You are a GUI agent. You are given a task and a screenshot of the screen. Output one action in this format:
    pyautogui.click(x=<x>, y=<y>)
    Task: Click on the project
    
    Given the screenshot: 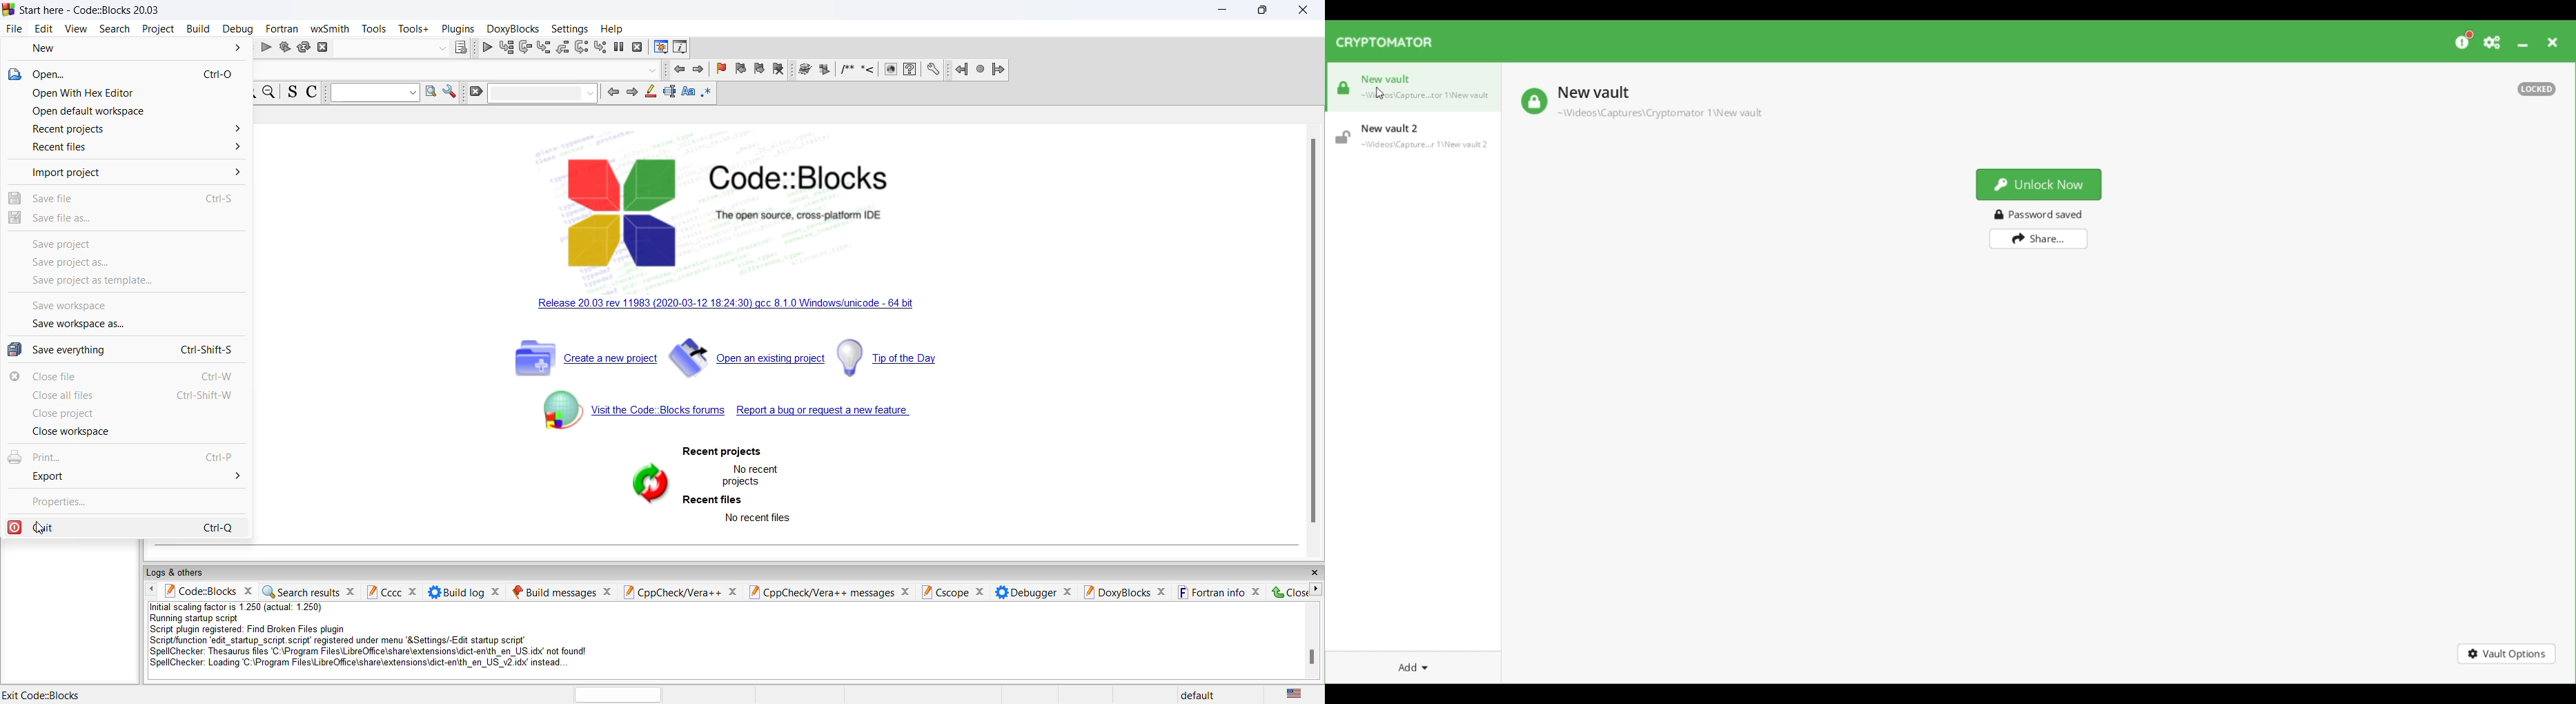 What is the action you would take?
    pyautogui.click(x=157, y=29)
    